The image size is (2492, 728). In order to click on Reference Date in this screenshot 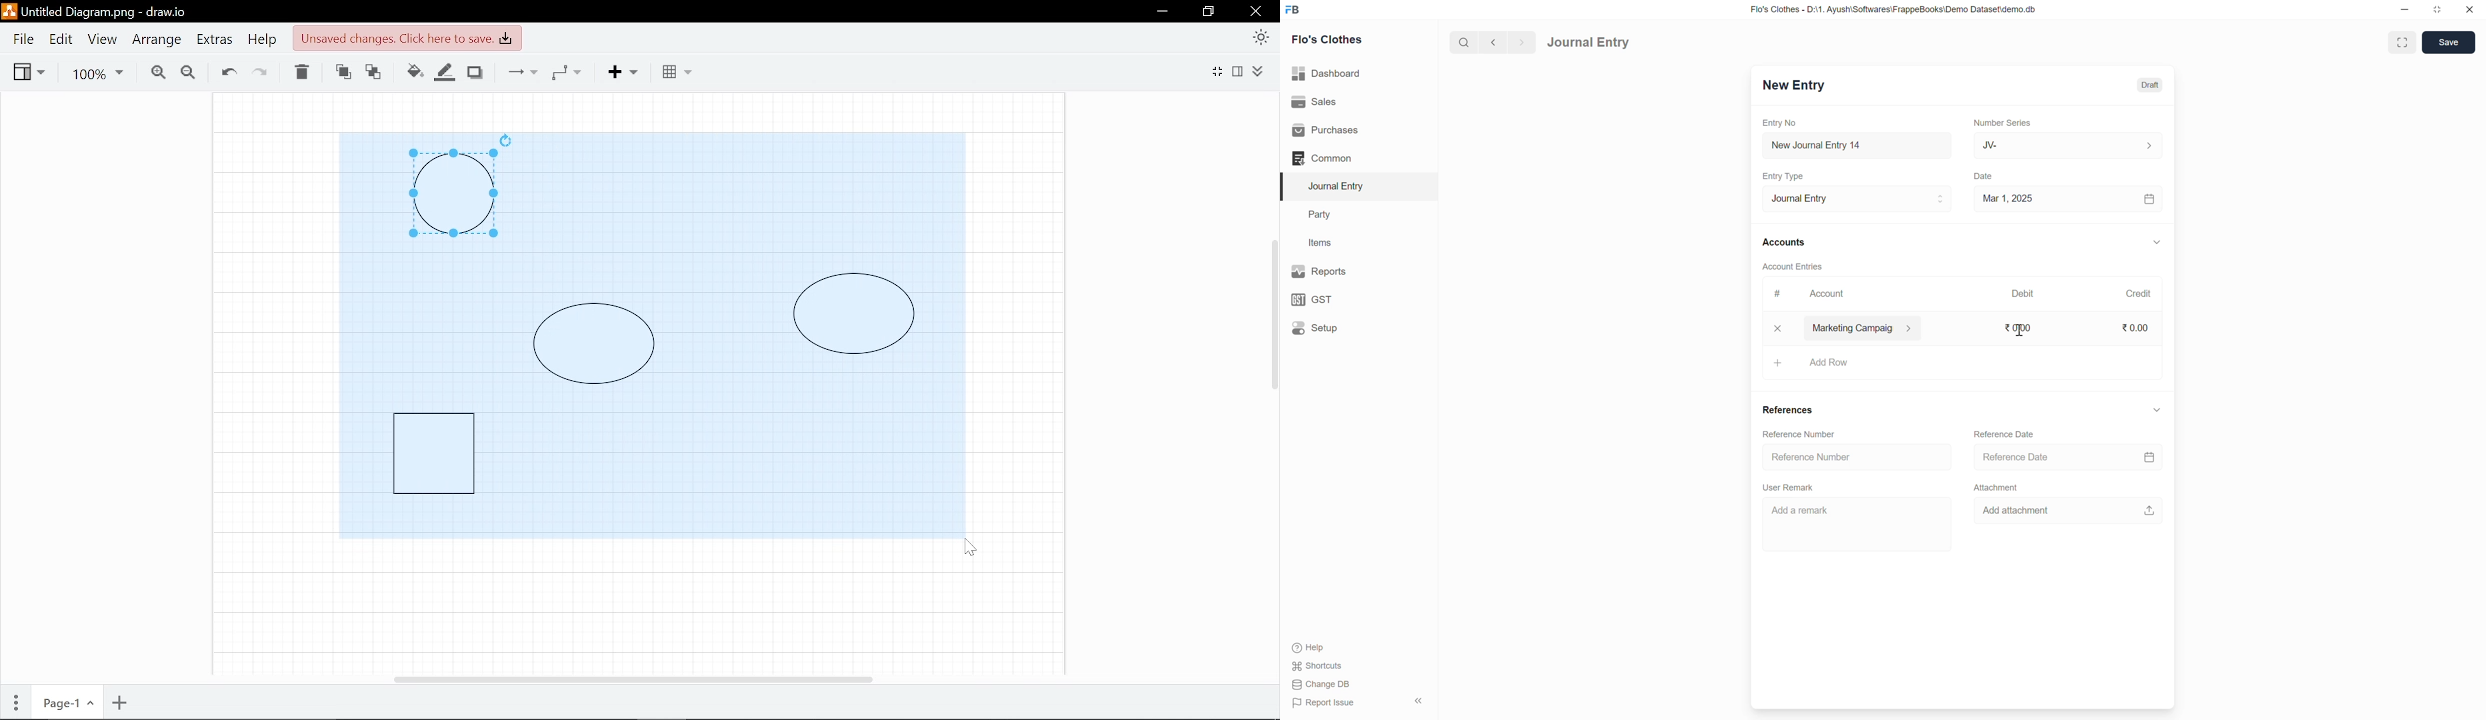, I will do `click(2006, 434)`.